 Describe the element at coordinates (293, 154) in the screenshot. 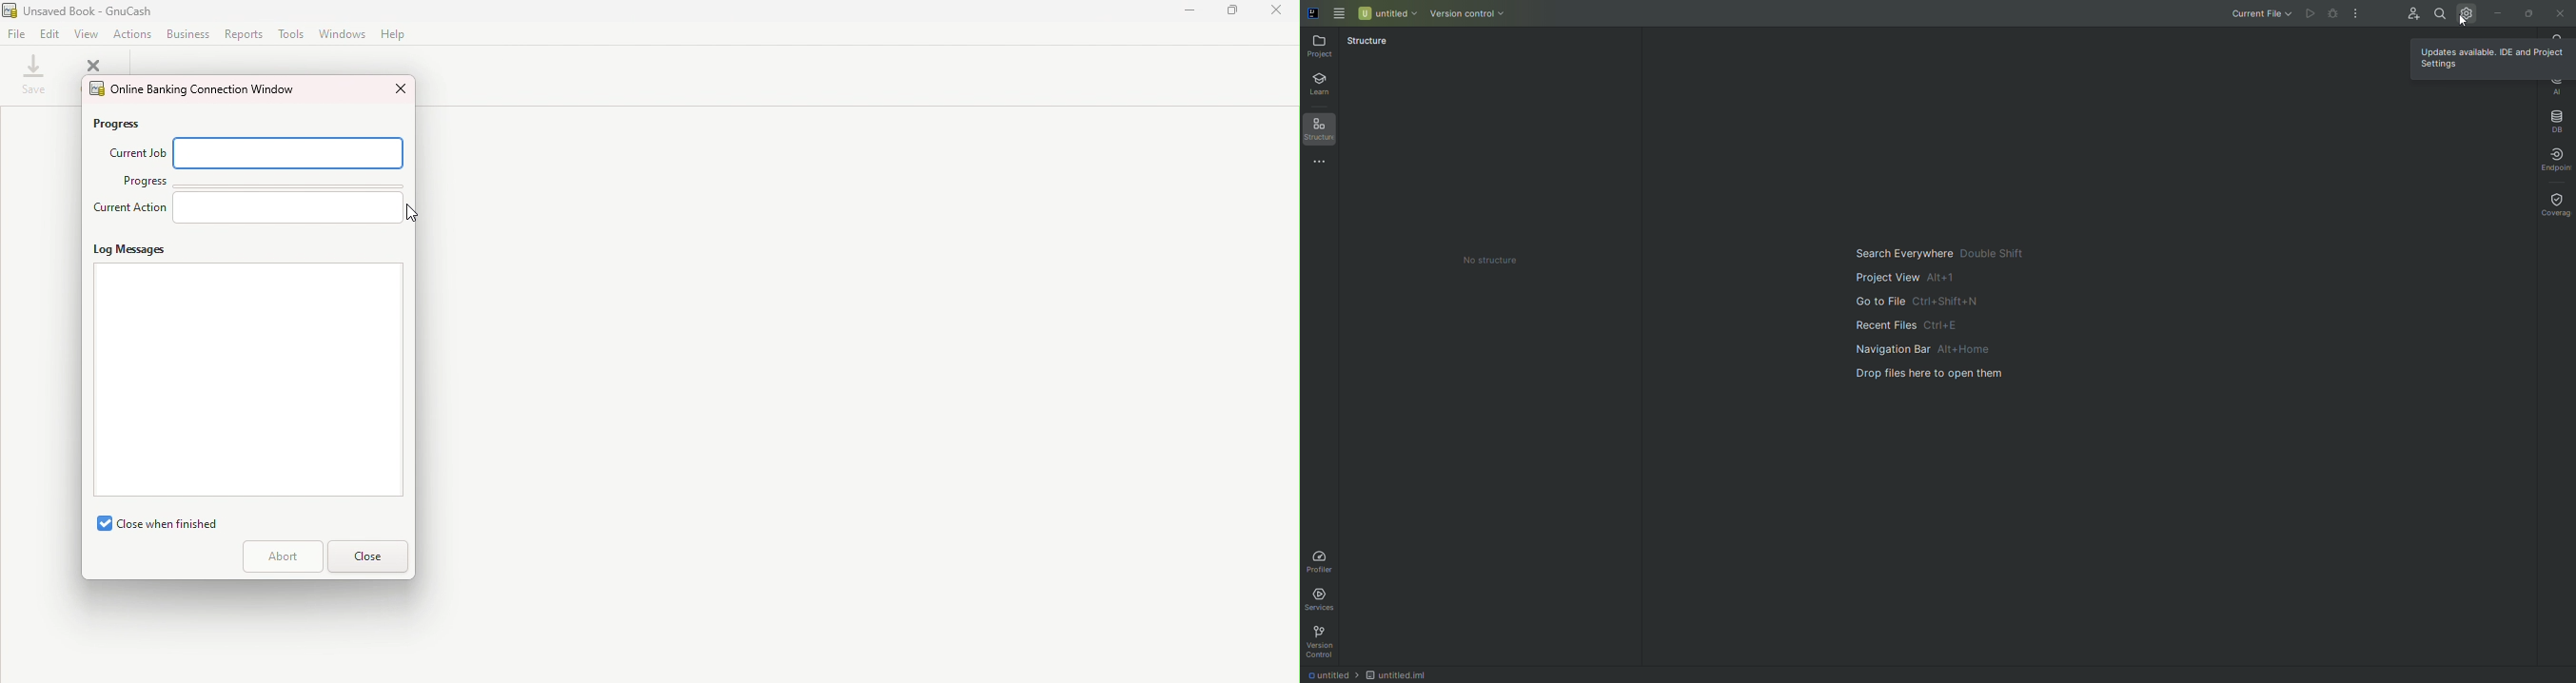

I see `Text box` at that location.